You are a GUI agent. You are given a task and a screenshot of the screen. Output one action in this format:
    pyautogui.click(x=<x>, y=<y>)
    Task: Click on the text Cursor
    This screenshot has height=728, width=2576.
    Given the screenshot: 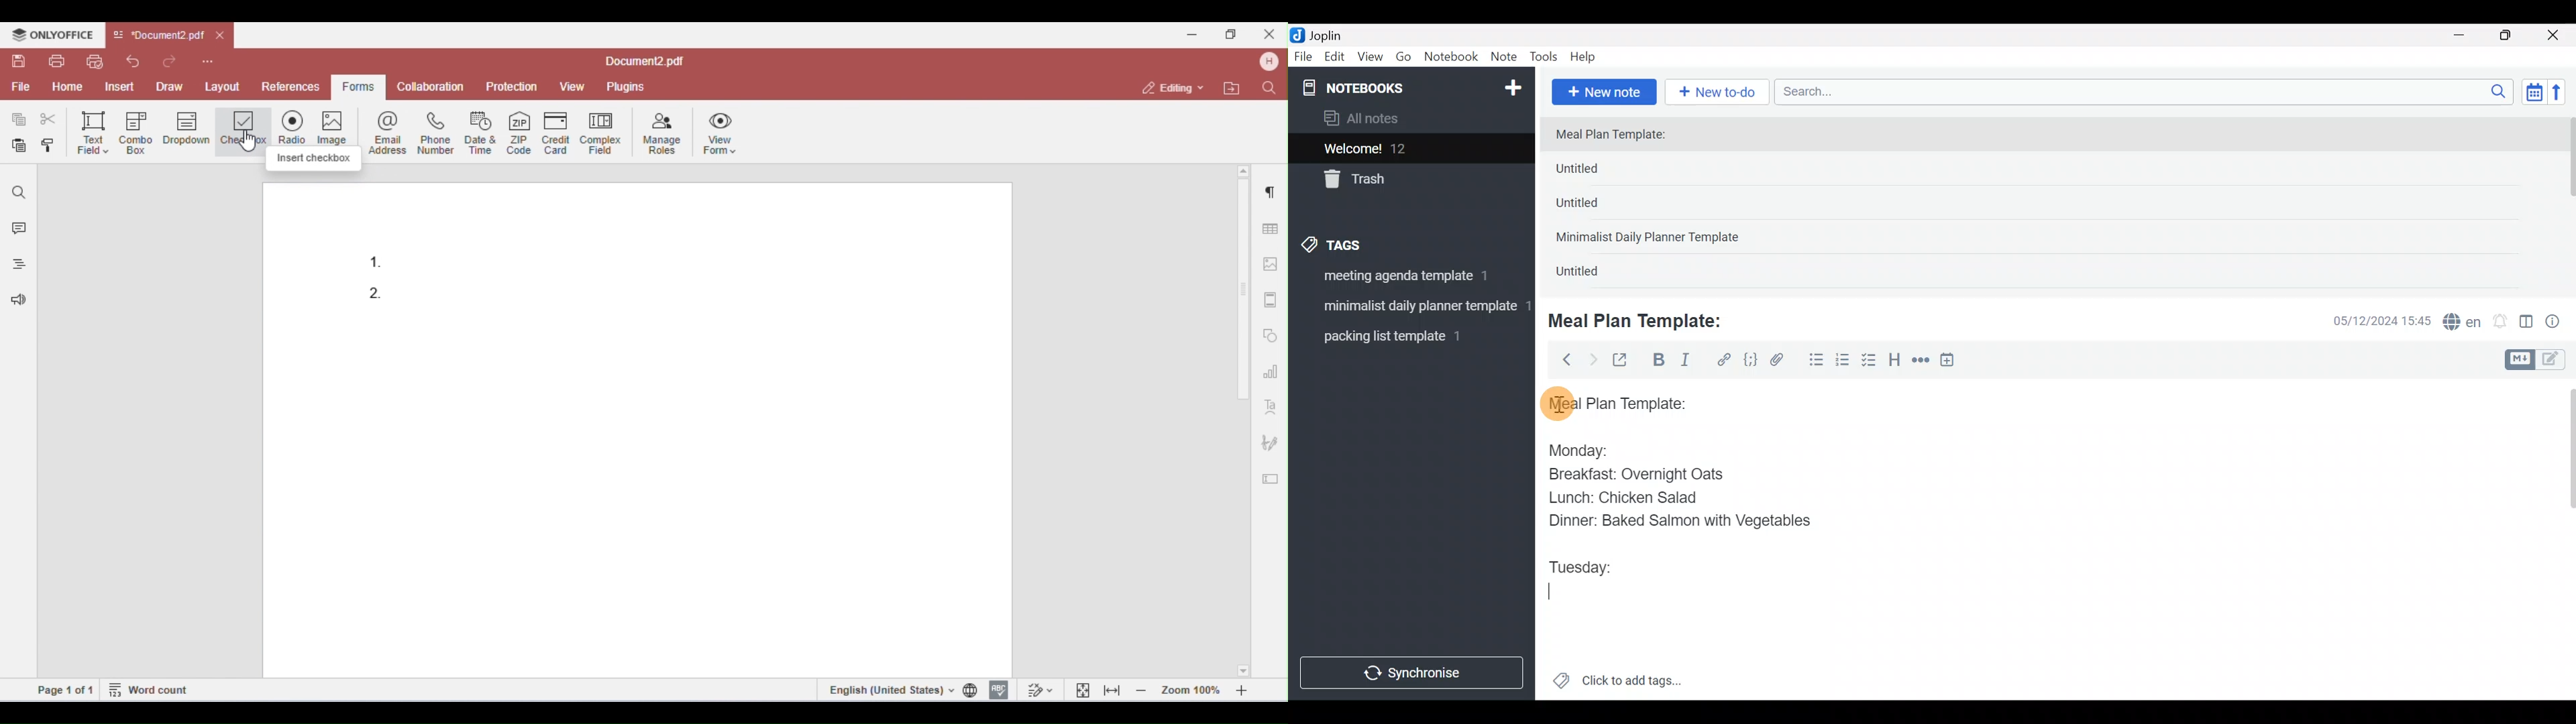 What is the action you would take?
    pyautogui.click(x=1558, y=593)
    